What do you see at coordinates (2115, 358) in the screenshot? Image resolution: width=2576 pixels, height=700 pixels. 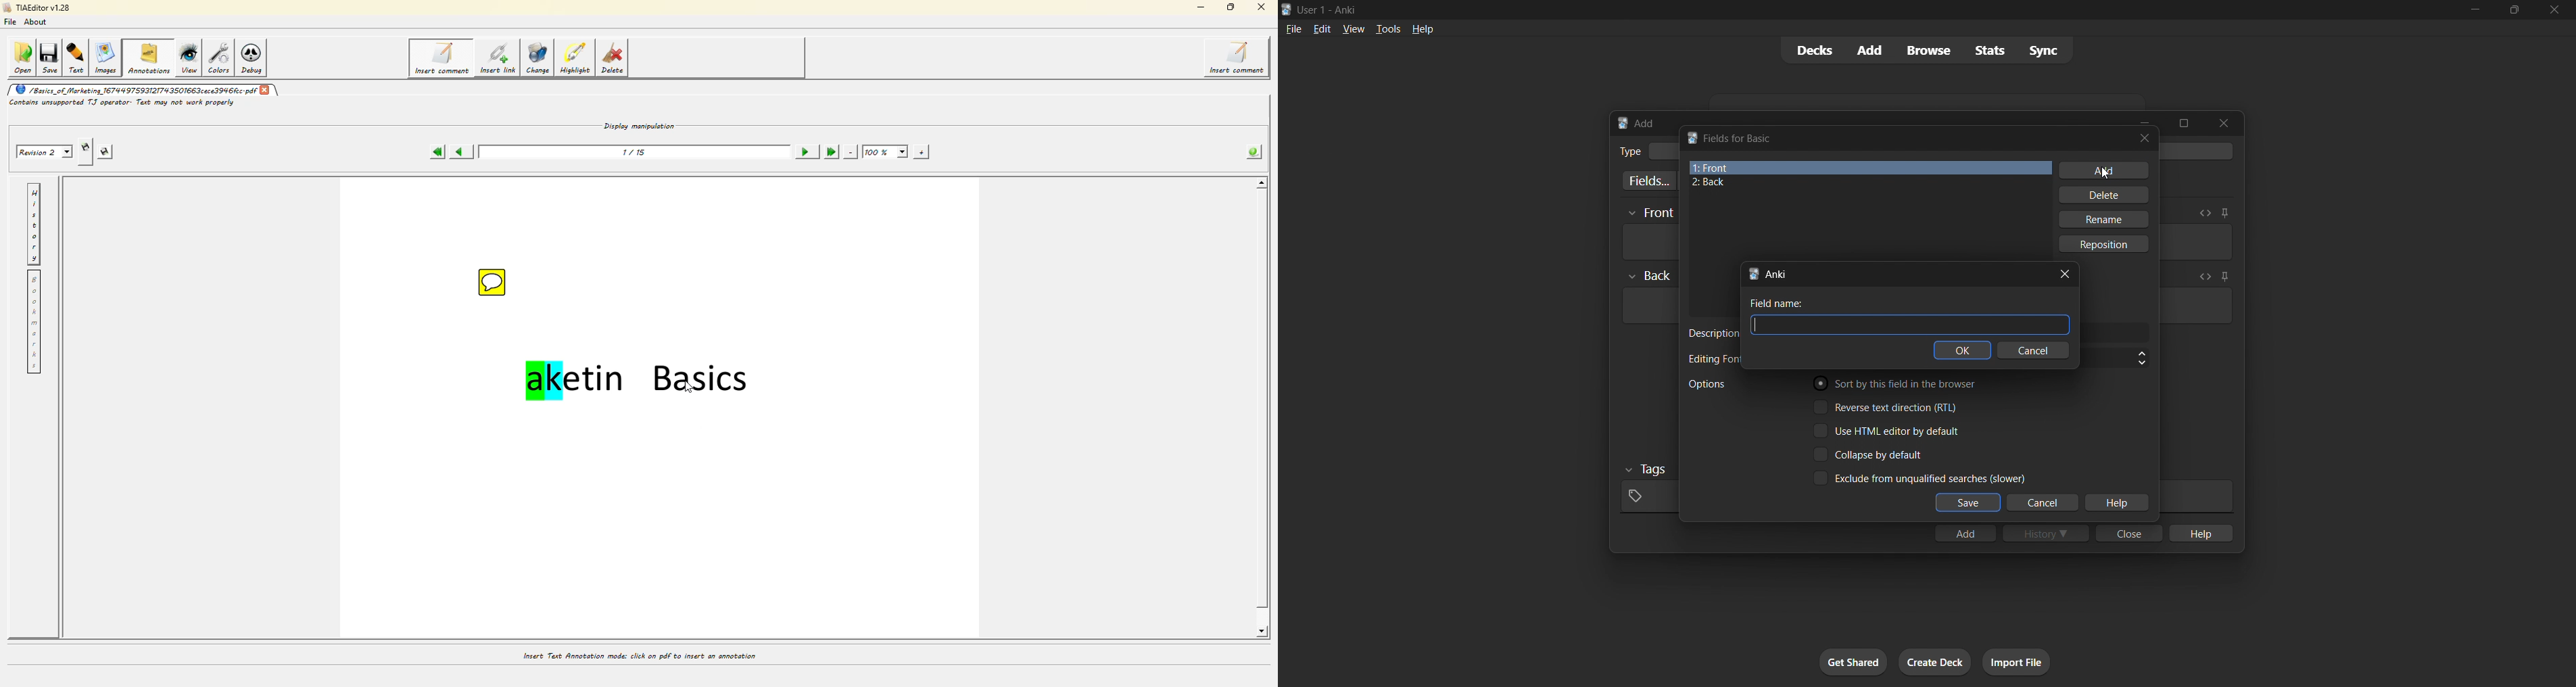 I see `field font size` at bounding box center [2115, 358].